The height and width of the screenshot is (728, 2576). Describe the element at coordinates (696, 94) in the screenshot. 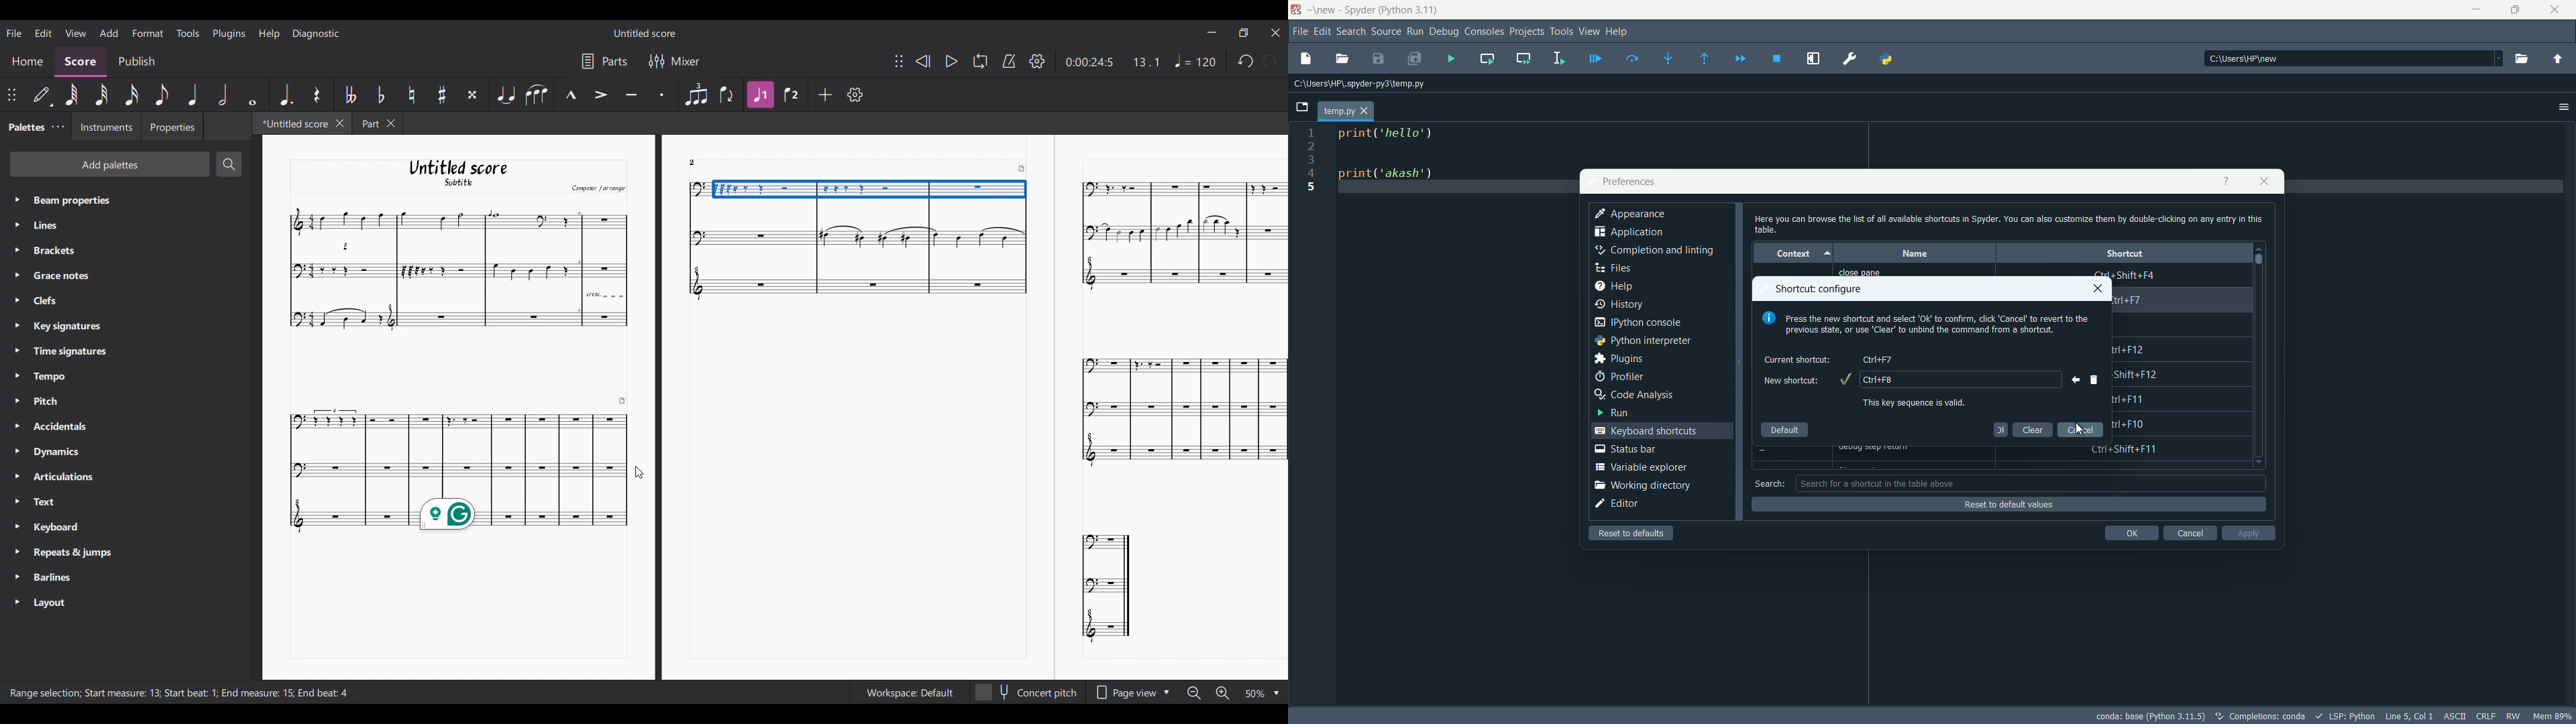

I see `Tuplet` at that location.